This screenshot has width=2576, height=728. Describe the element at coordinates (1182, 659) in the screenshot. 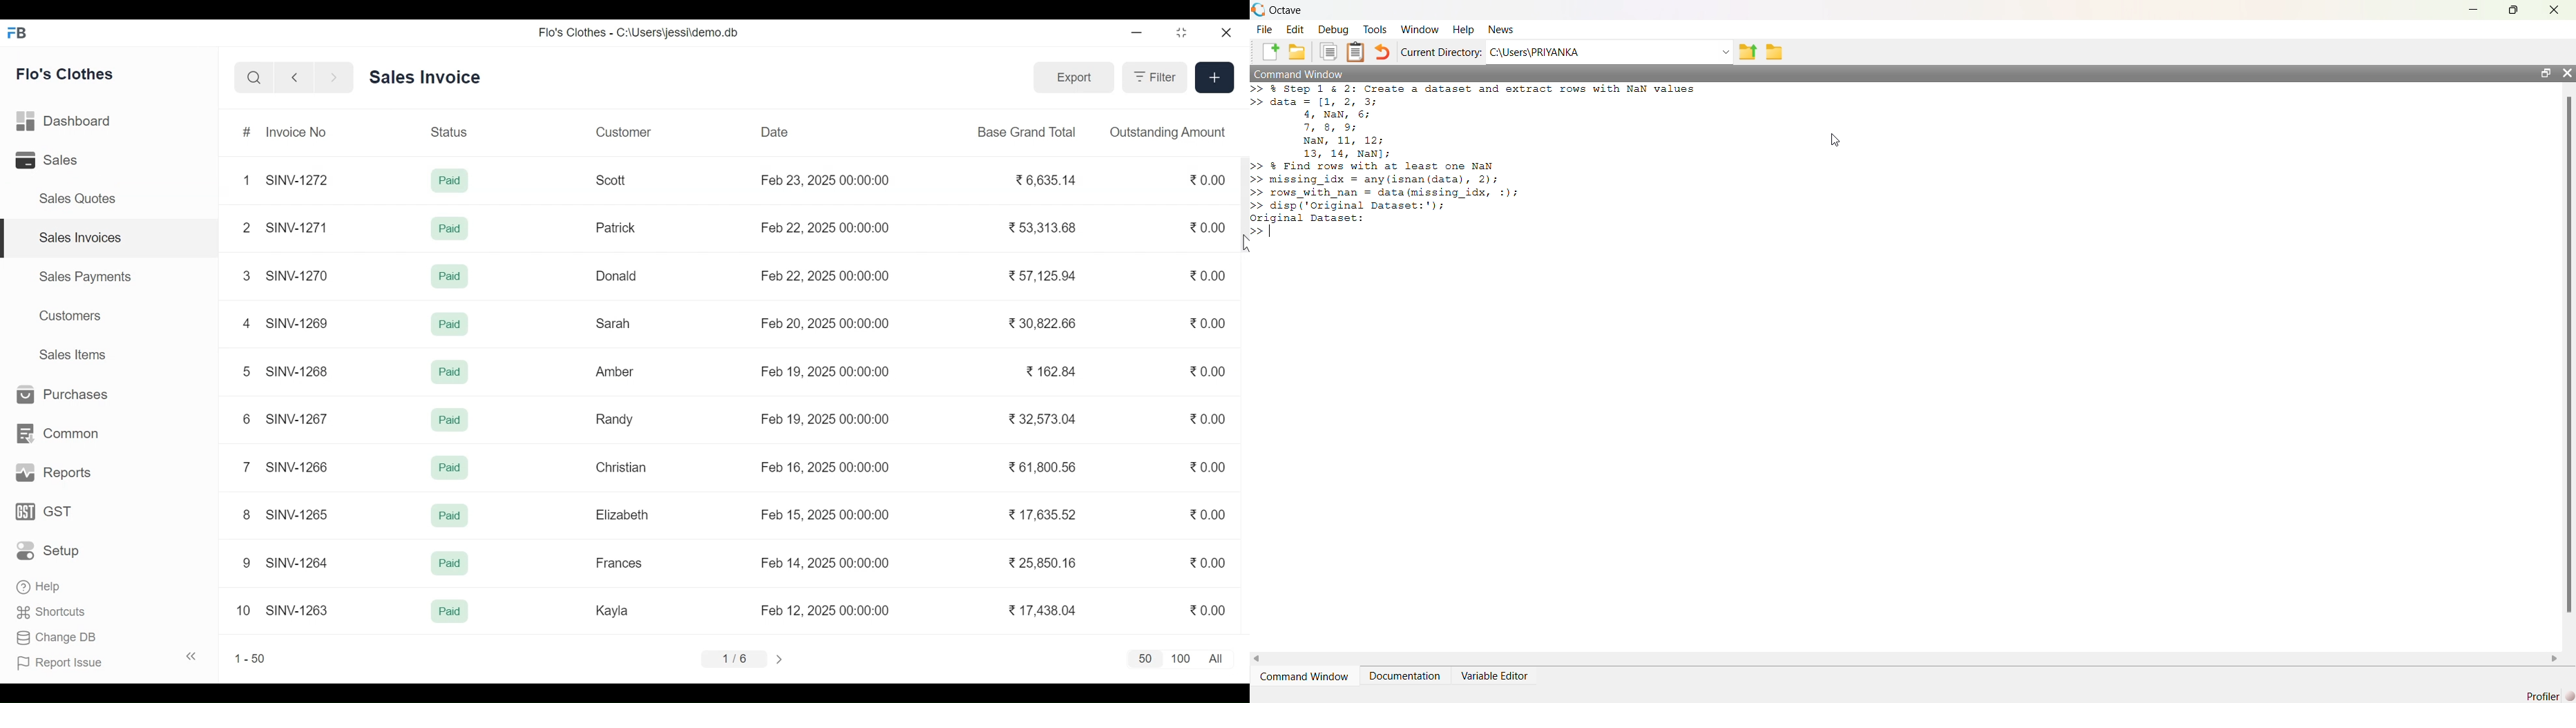

I see `1100` at that location.